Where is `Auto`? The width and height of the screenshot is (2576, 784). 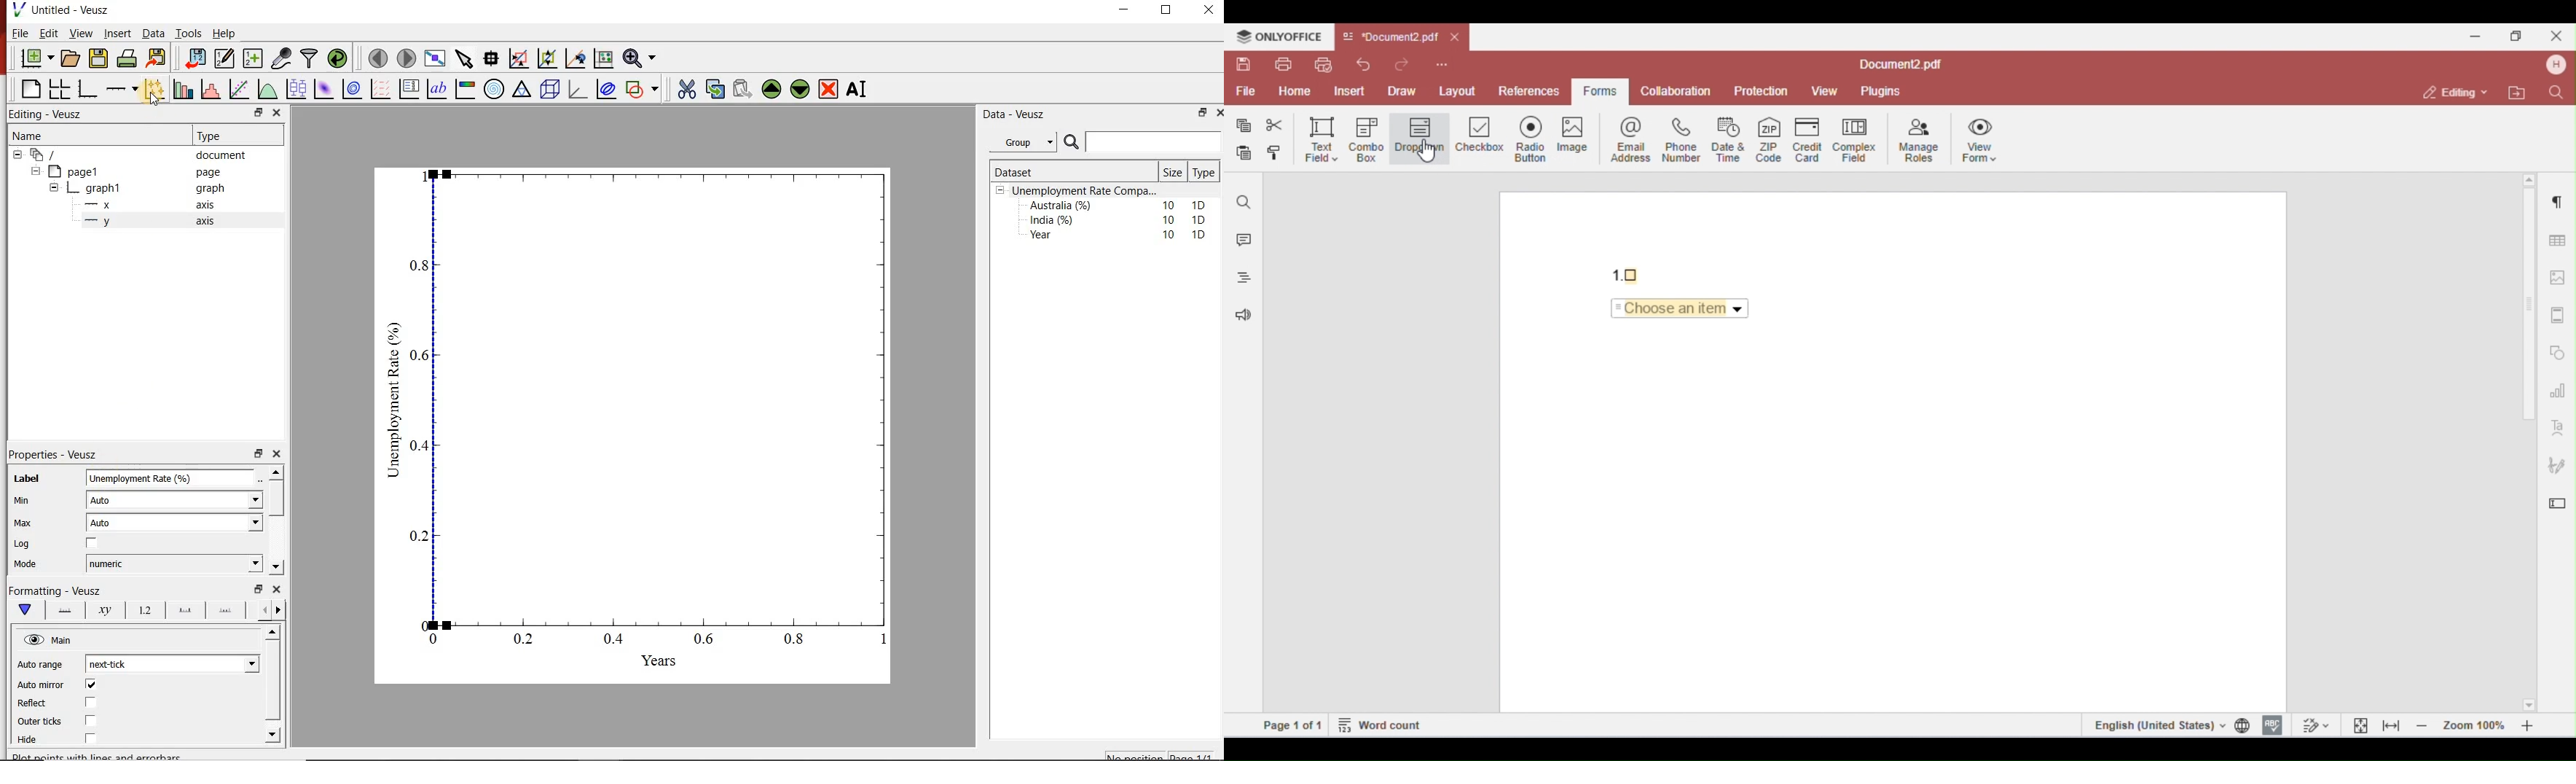
Auto is located at coordinates (175, 500).